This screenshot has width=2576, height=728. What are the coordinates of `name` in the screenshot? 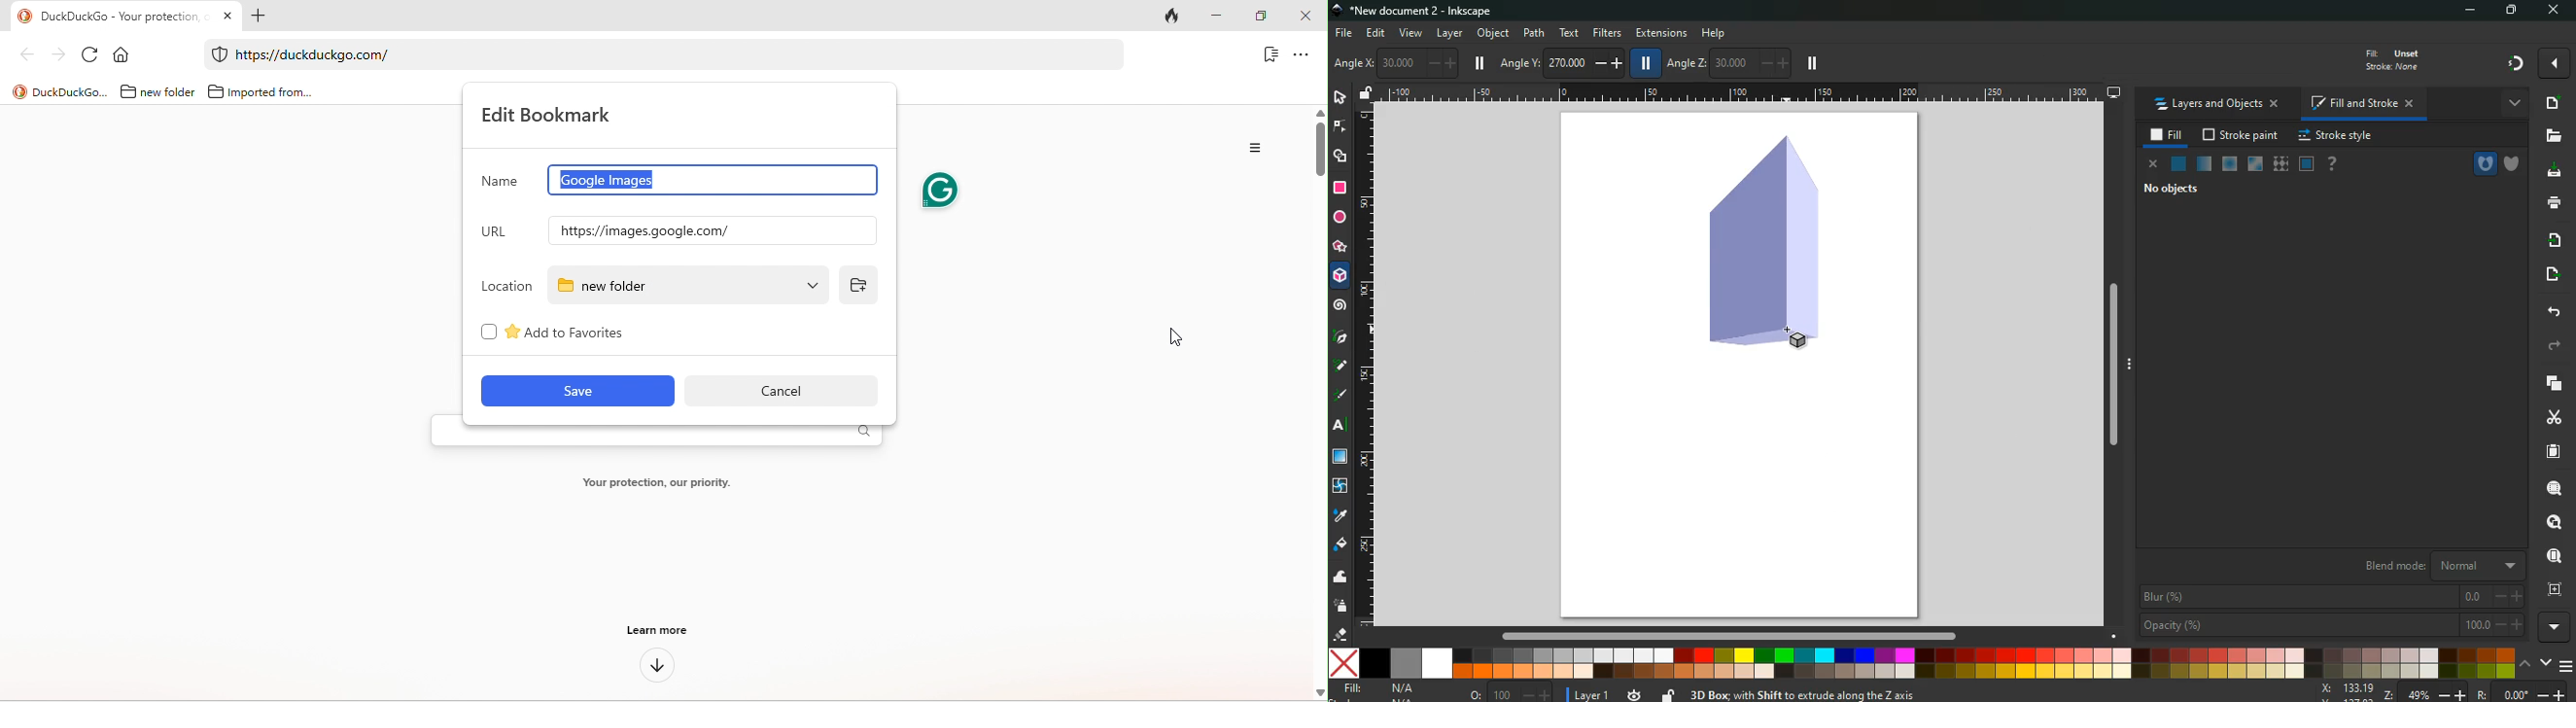 It's located at (505, 181).